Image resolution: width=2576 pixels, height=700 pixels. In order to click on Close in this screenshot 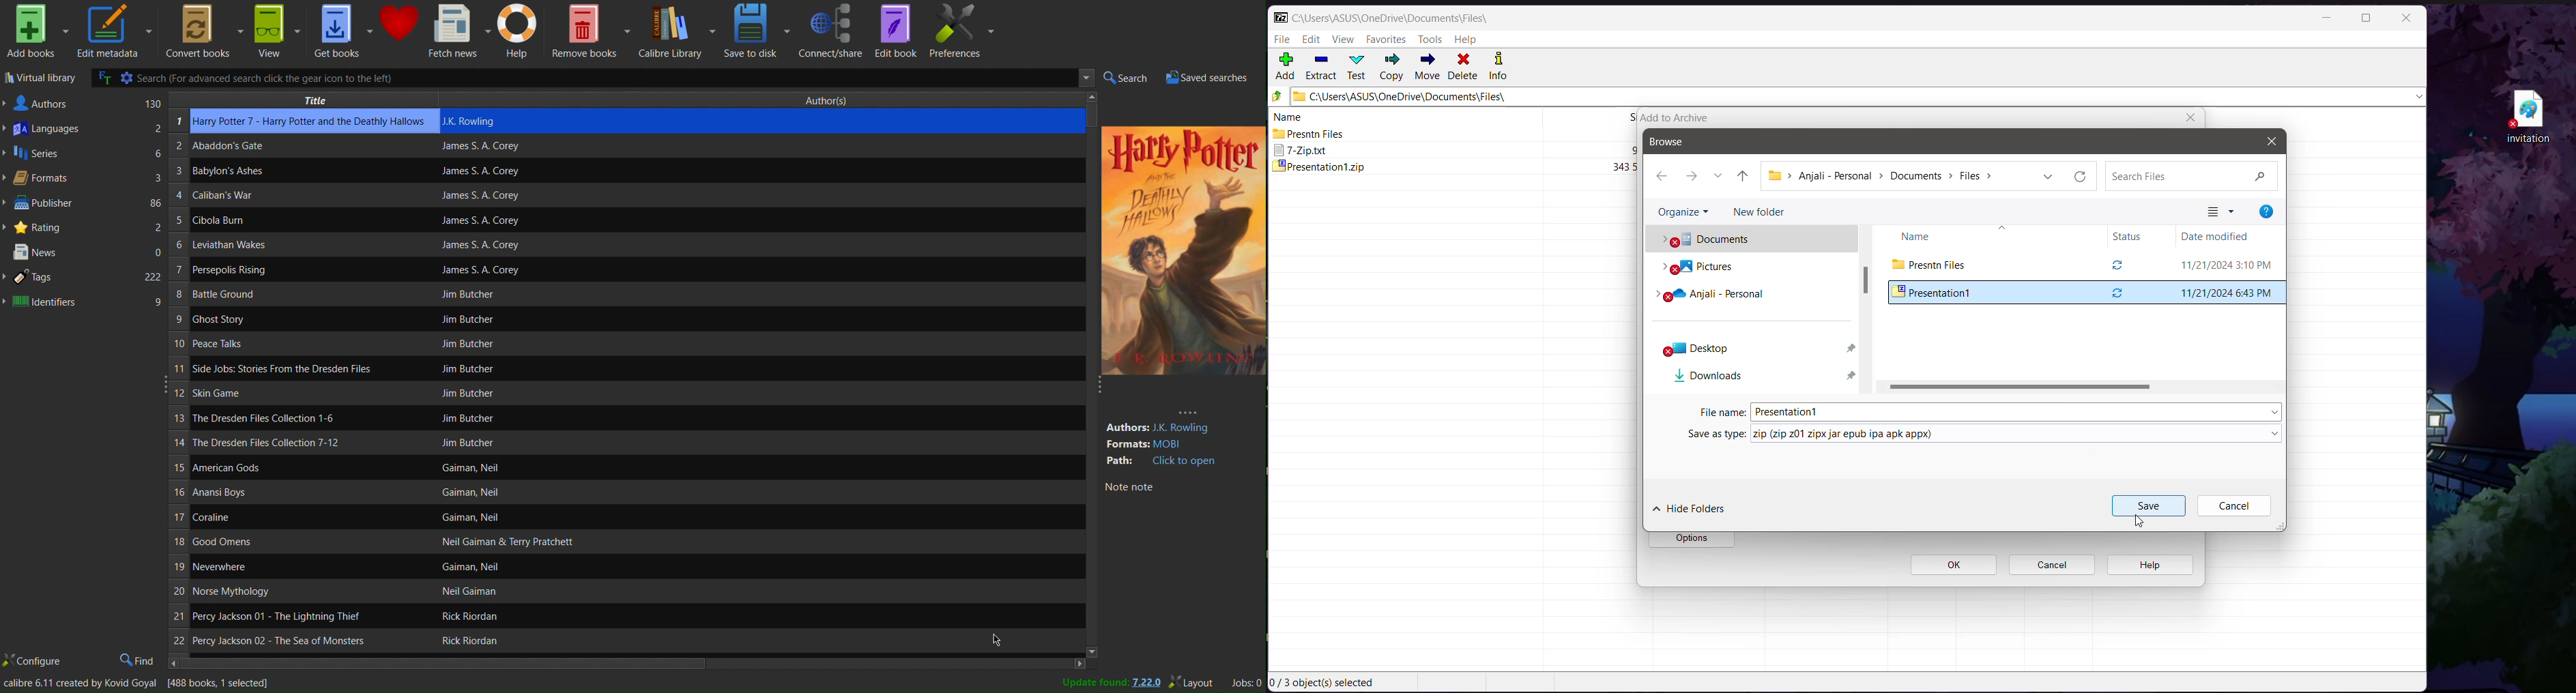, I will do `click(2405, 19)`.